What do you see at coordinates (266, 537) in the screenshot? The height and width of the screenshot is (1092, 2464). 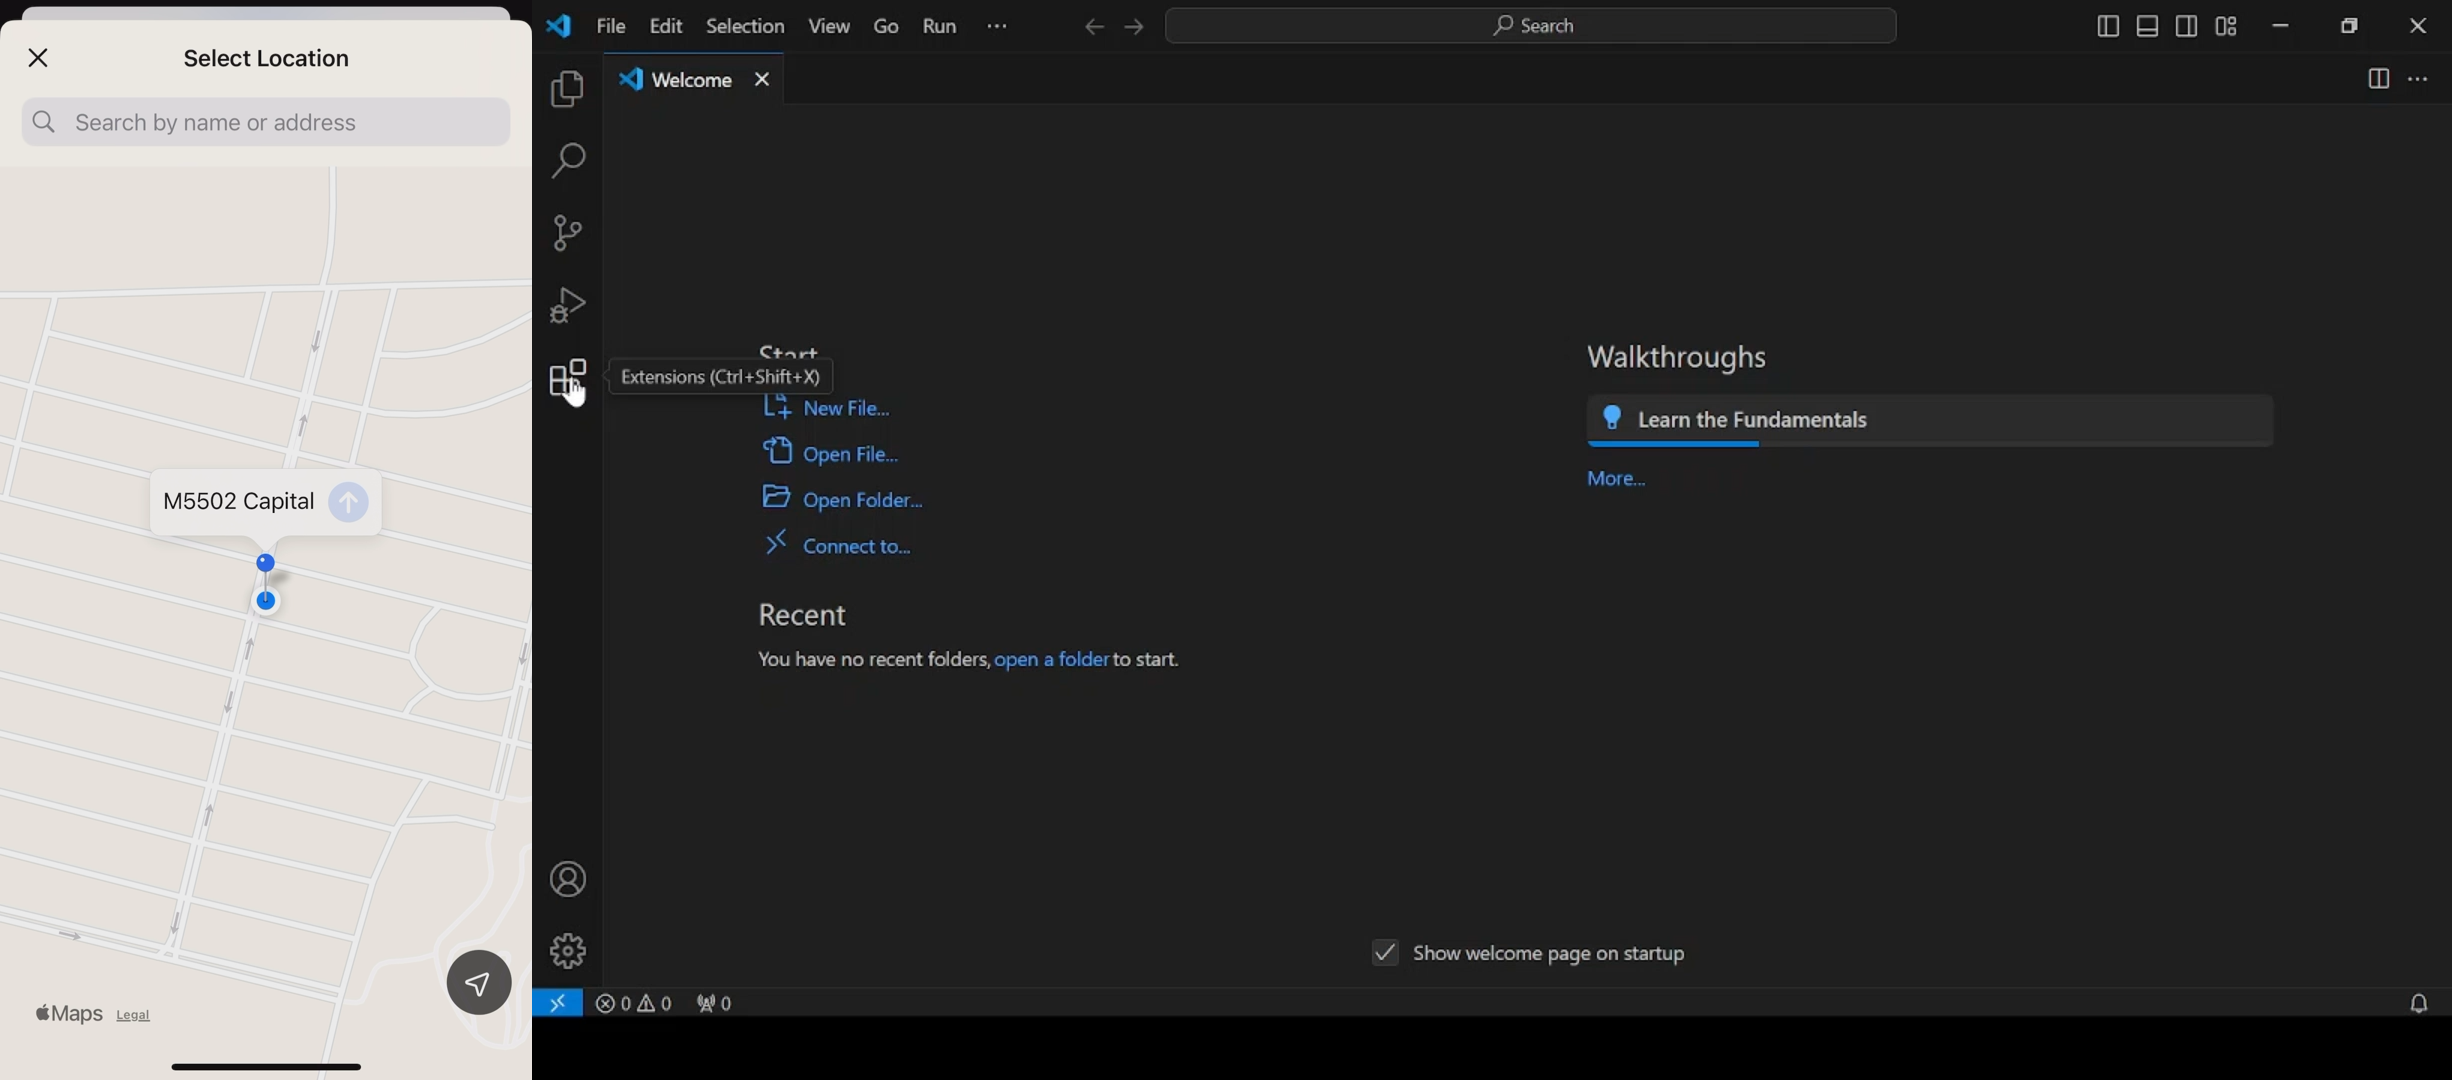 I see `maps location window` at bounding box center [266, 537].